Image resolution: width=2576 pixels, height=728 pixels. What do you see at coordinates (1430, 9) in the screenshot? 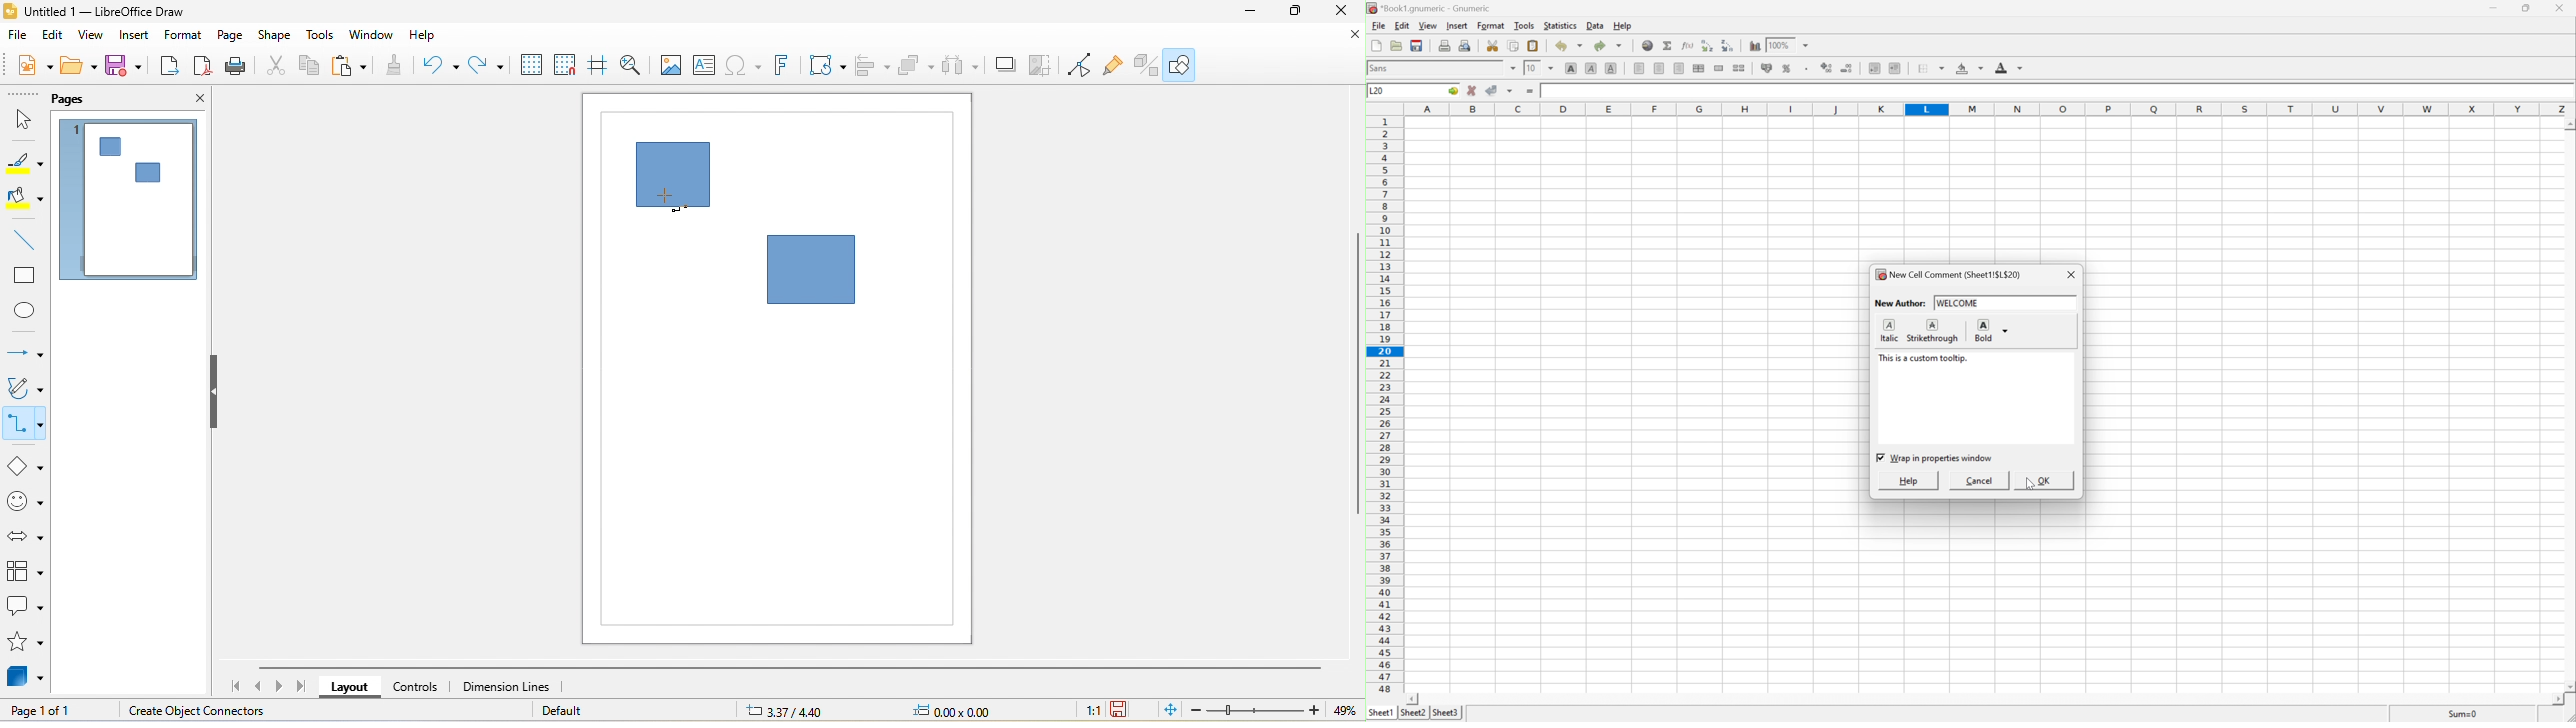
I see `*Book1.gnumeric - Gnumeric` at bounding box center [1430, 9].